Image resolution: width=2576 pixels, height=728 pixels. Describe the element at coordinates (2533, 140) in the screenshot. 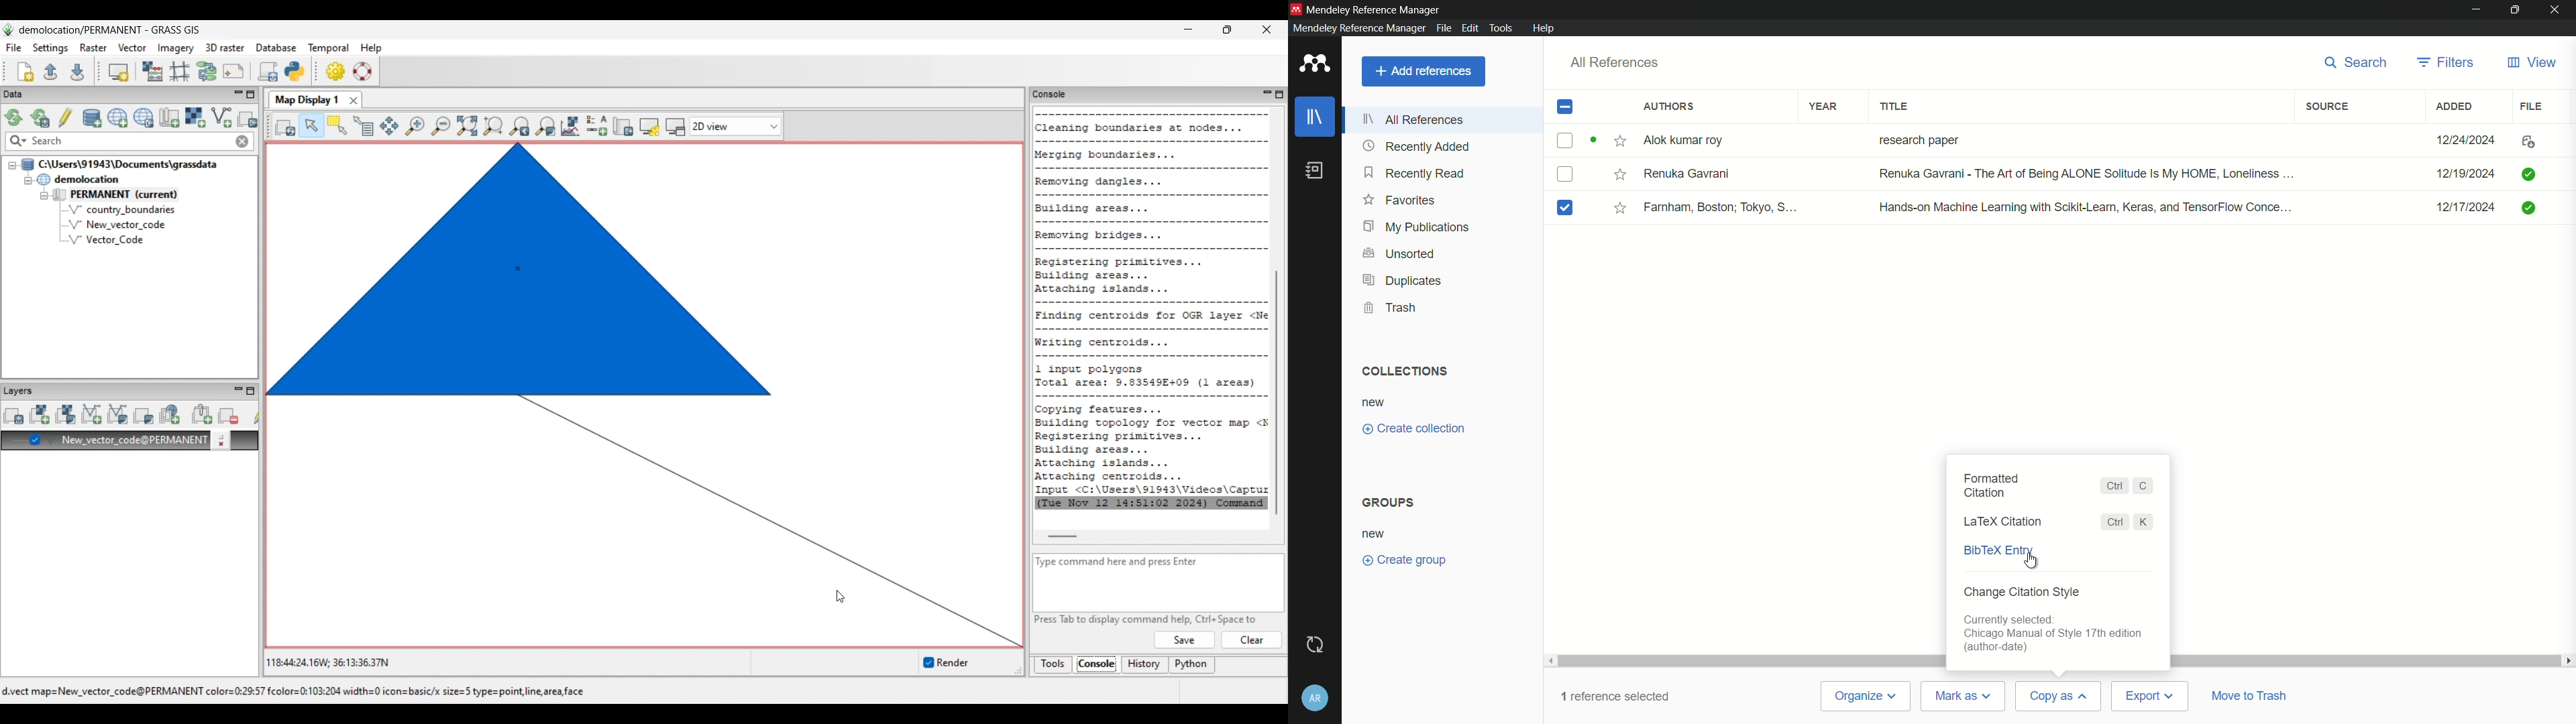

I see `File` at that location.